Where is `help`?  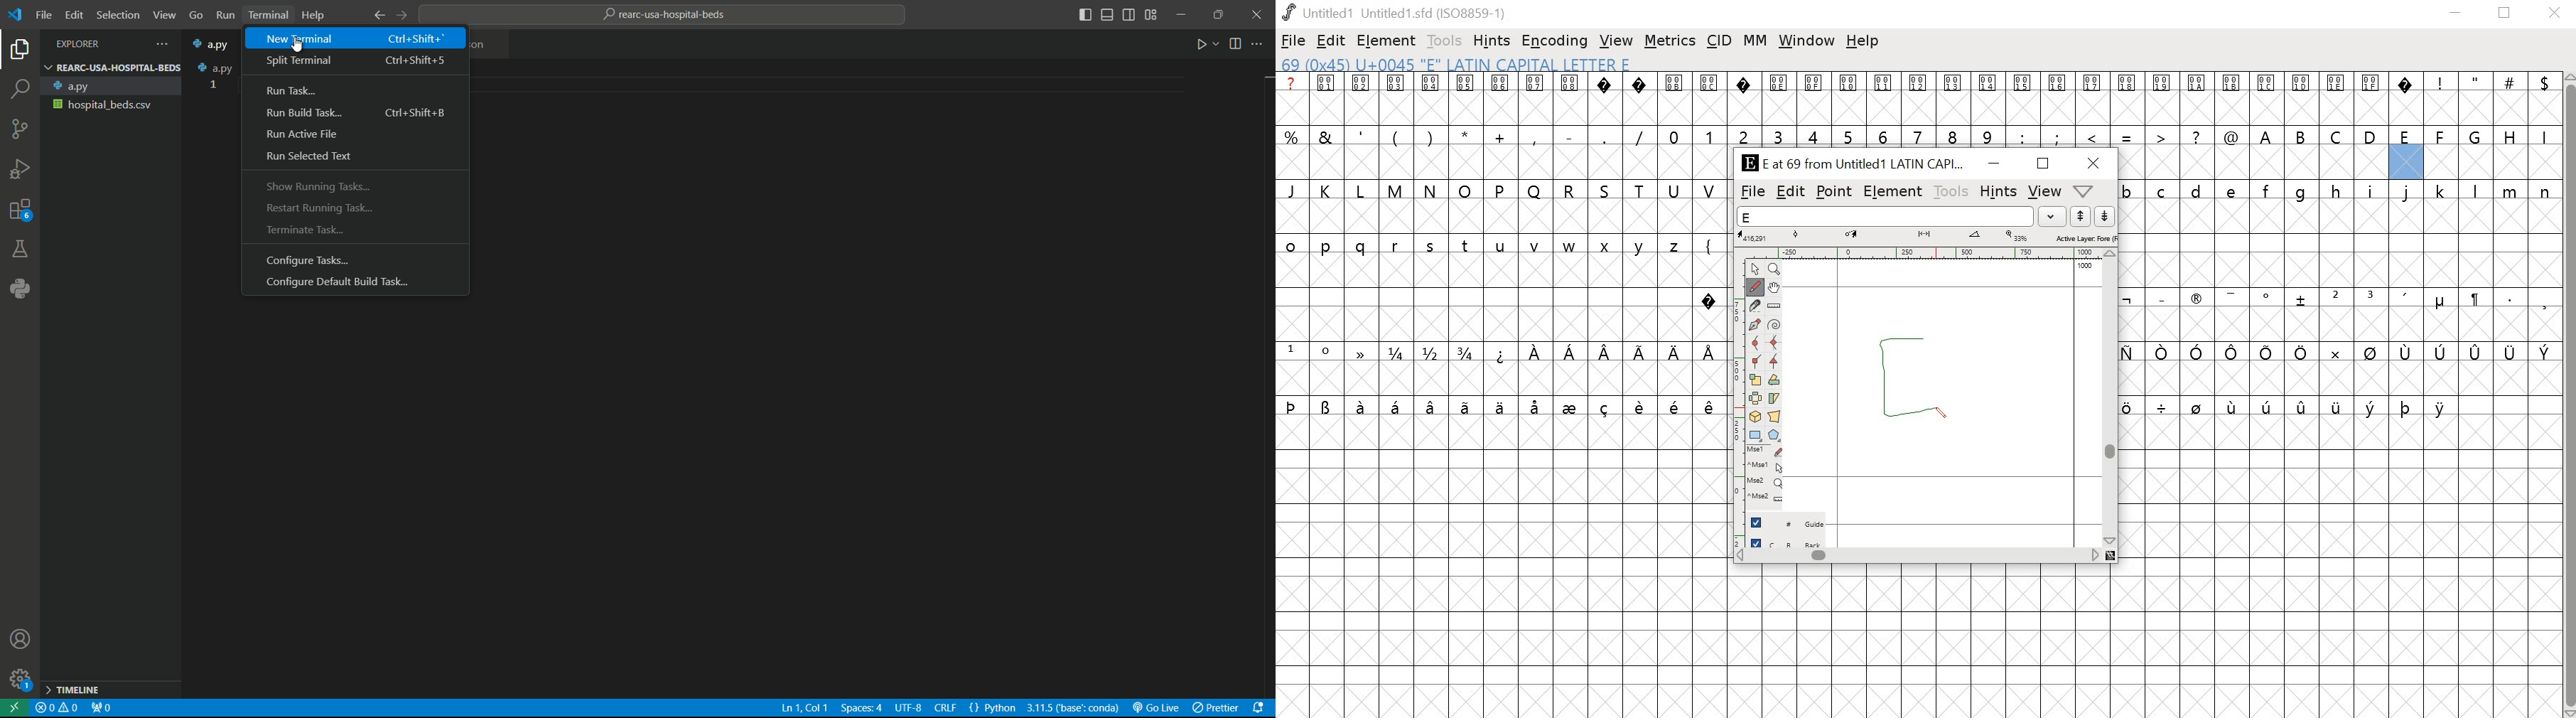
help is located at coordinates (1863, 41).